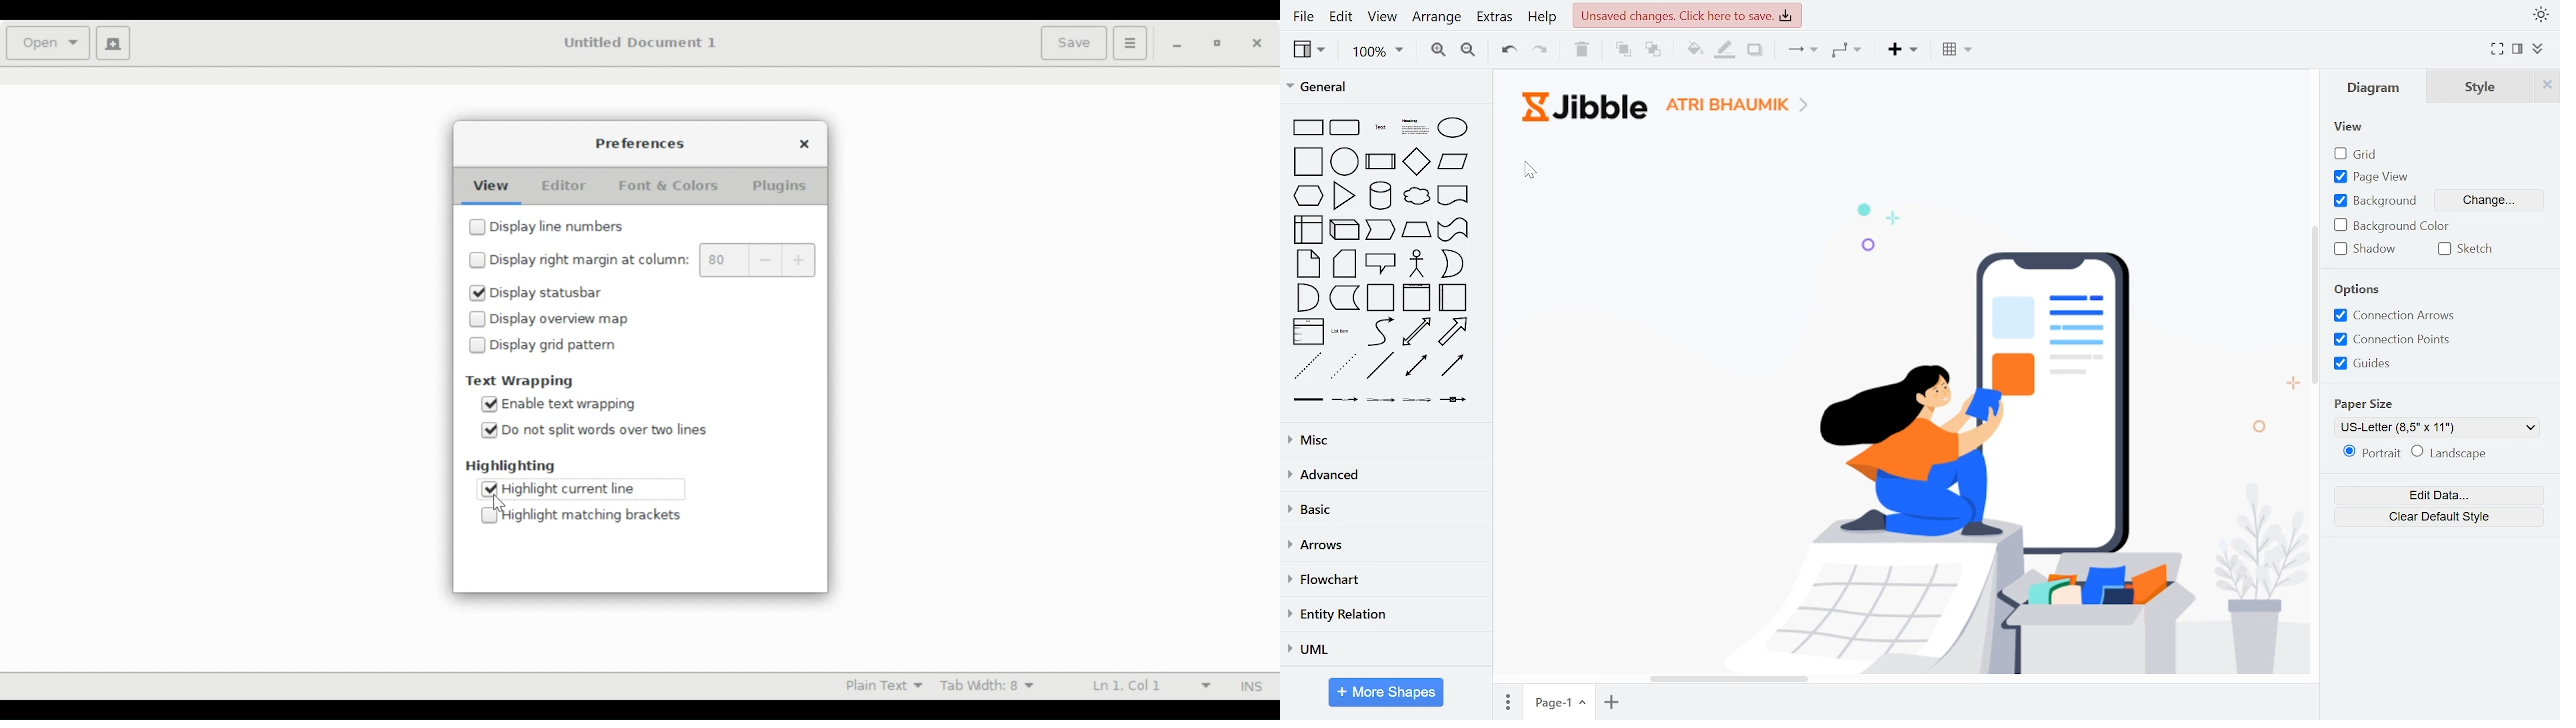 This screenshot has width=2576, height=728. Describe the element at coordinates (1378, 53) in the screenshot. I see `zoom` at that location.